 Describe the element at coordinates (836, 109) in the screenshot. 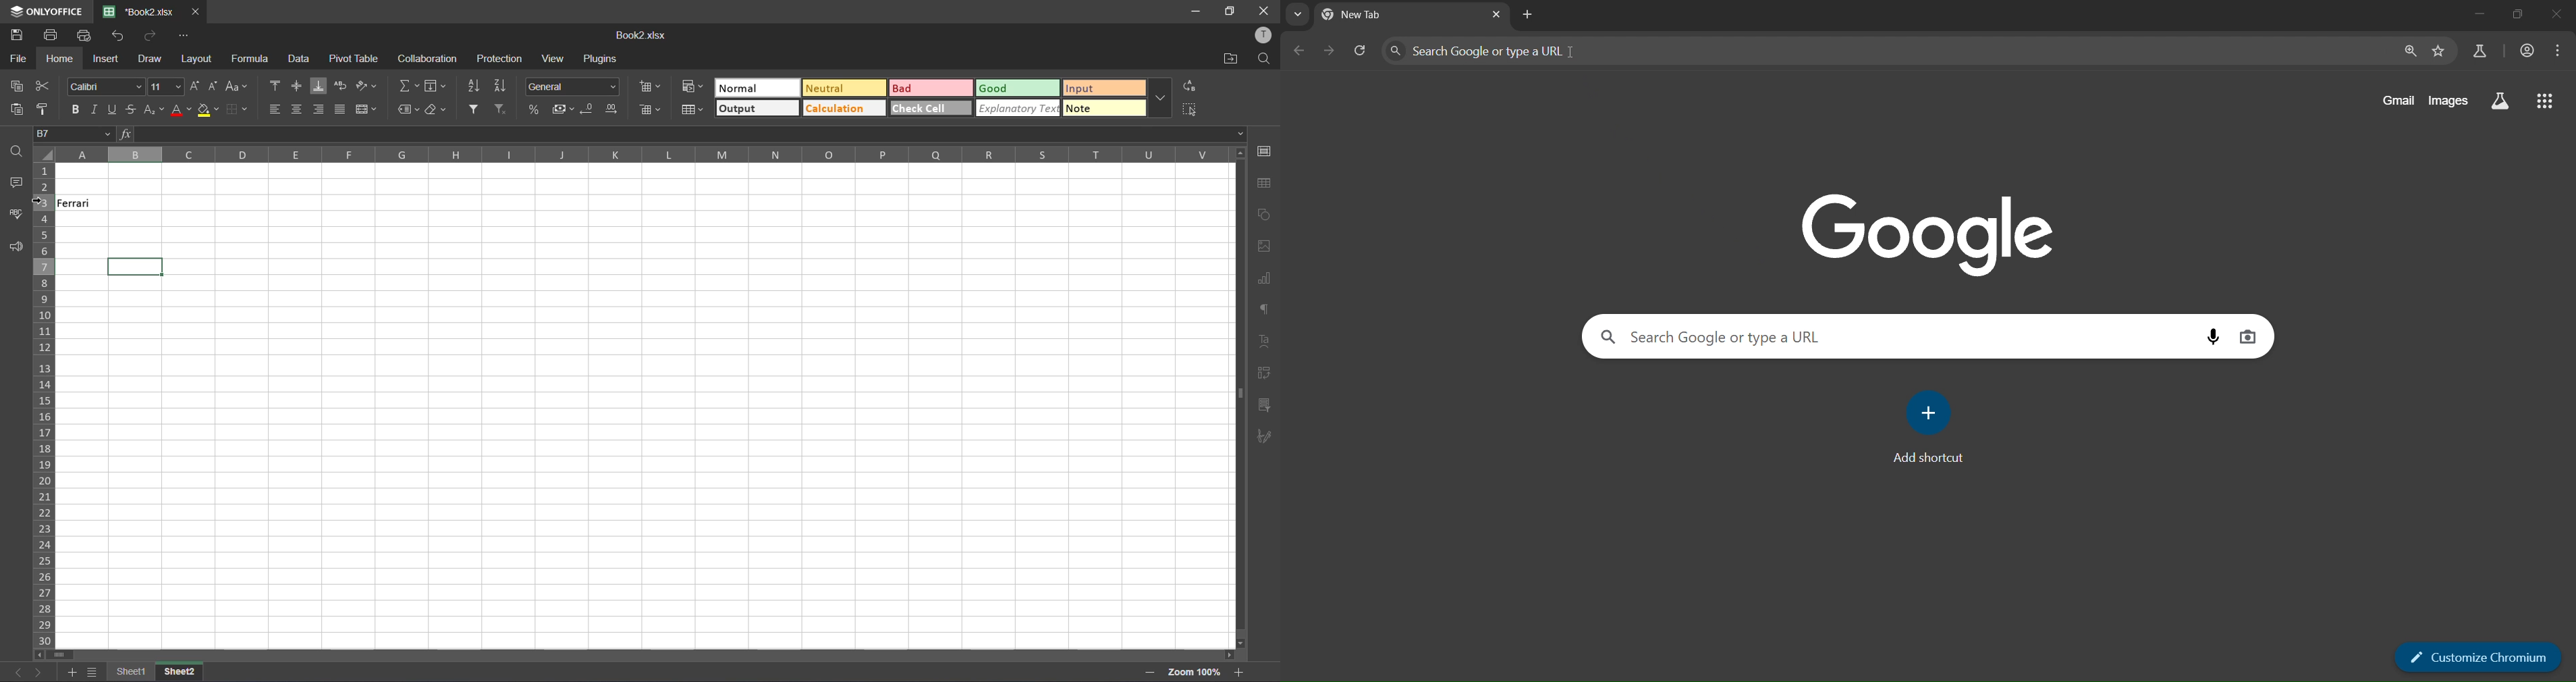

I see `calculation` at that location.